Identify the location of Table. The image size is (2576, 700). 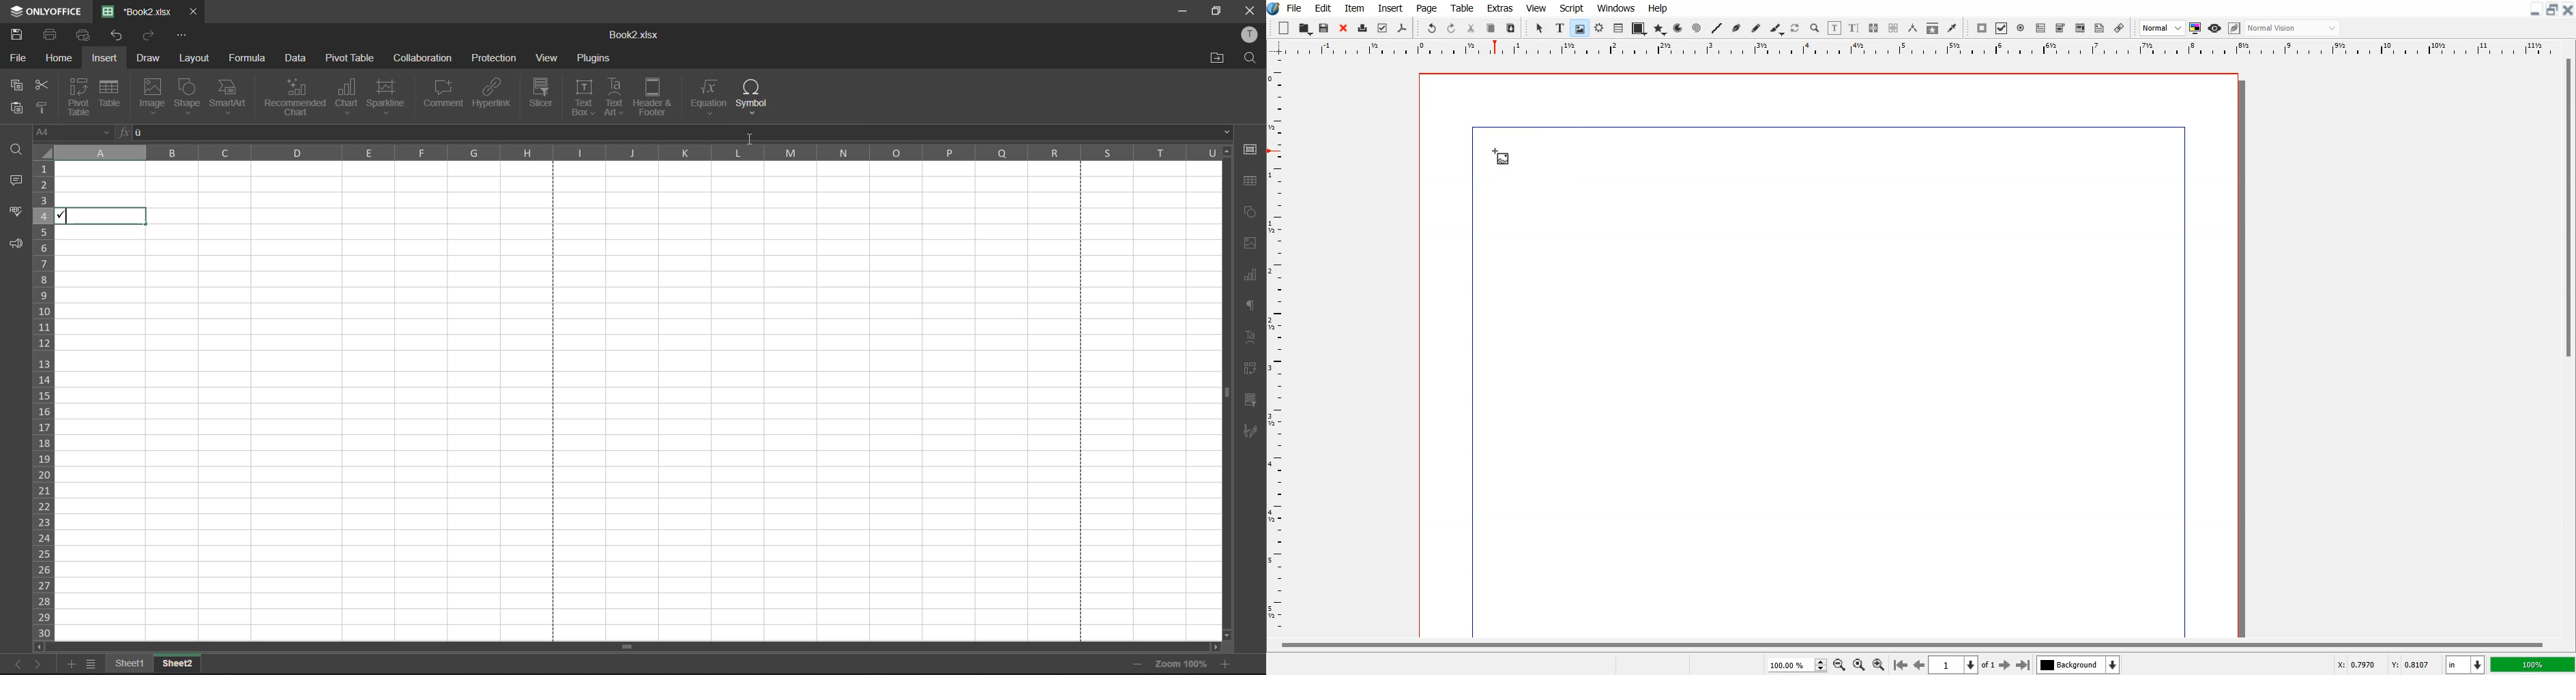
(1462, 7).